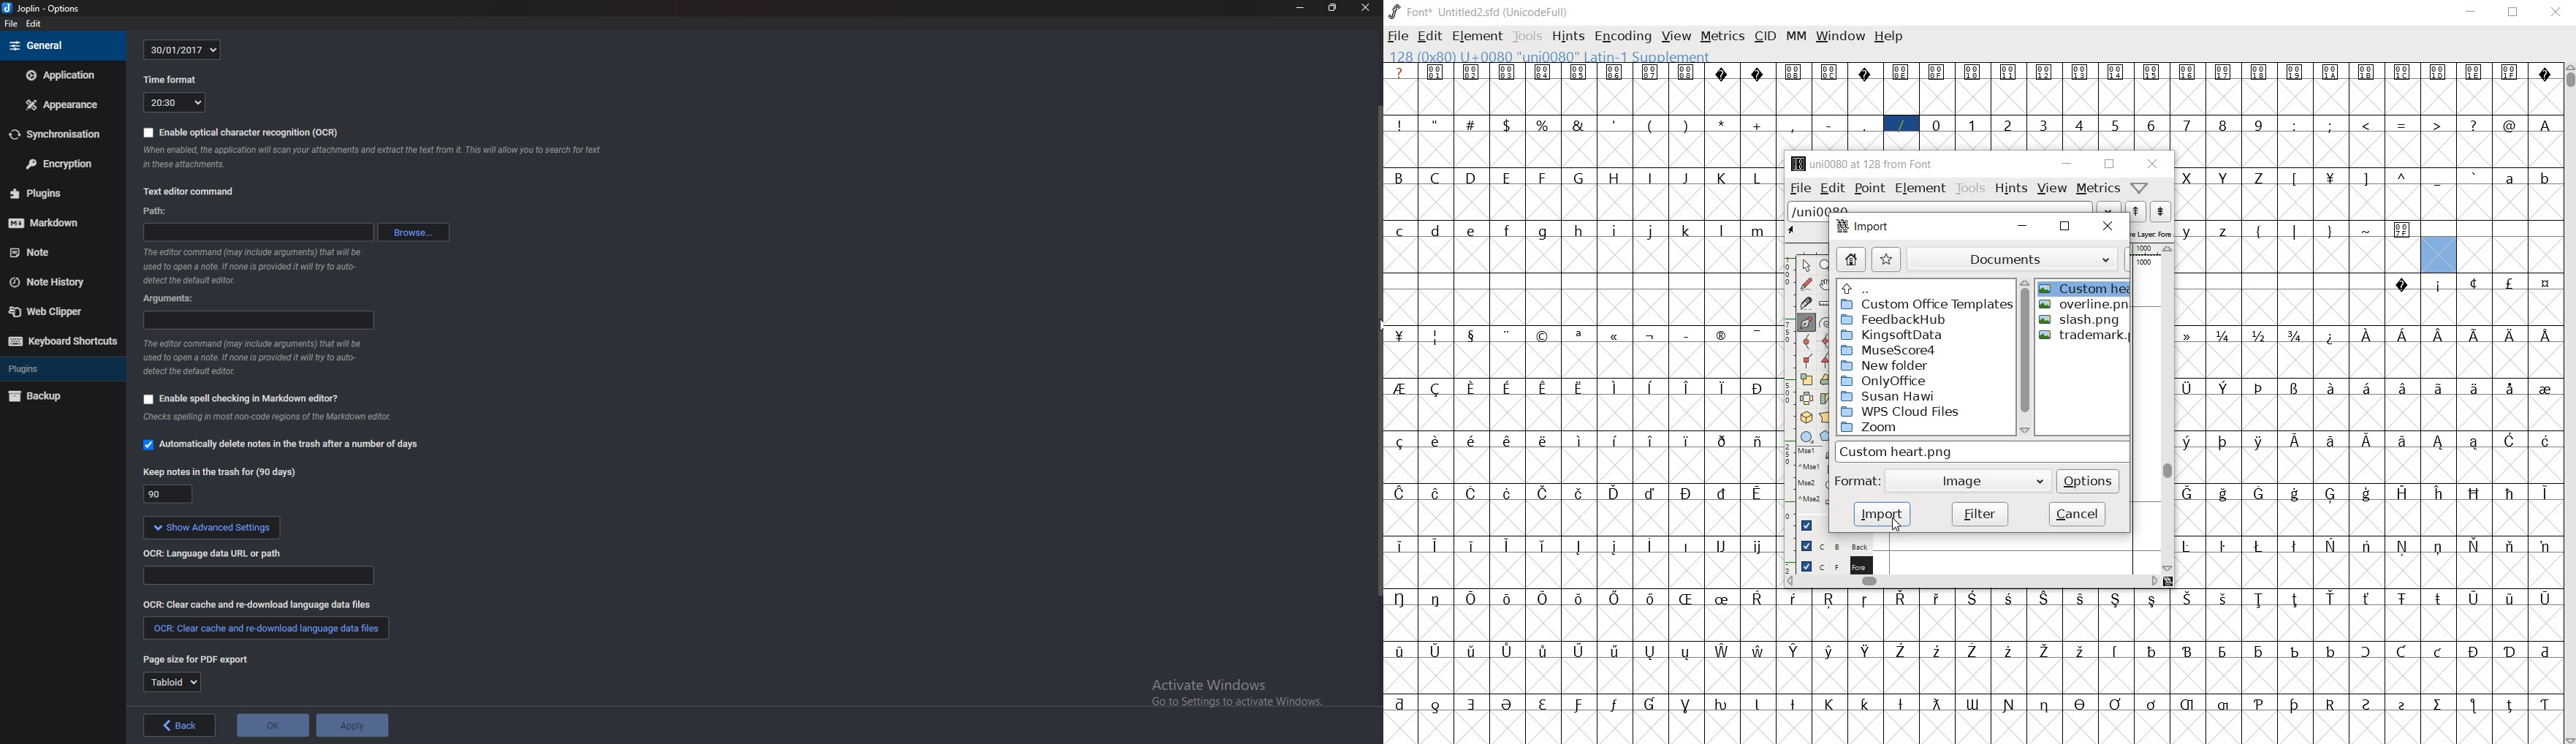  What do you see at coordinates (58, 164) in the screenshot?
I see `Encryption` at bounding box center [58, 164].